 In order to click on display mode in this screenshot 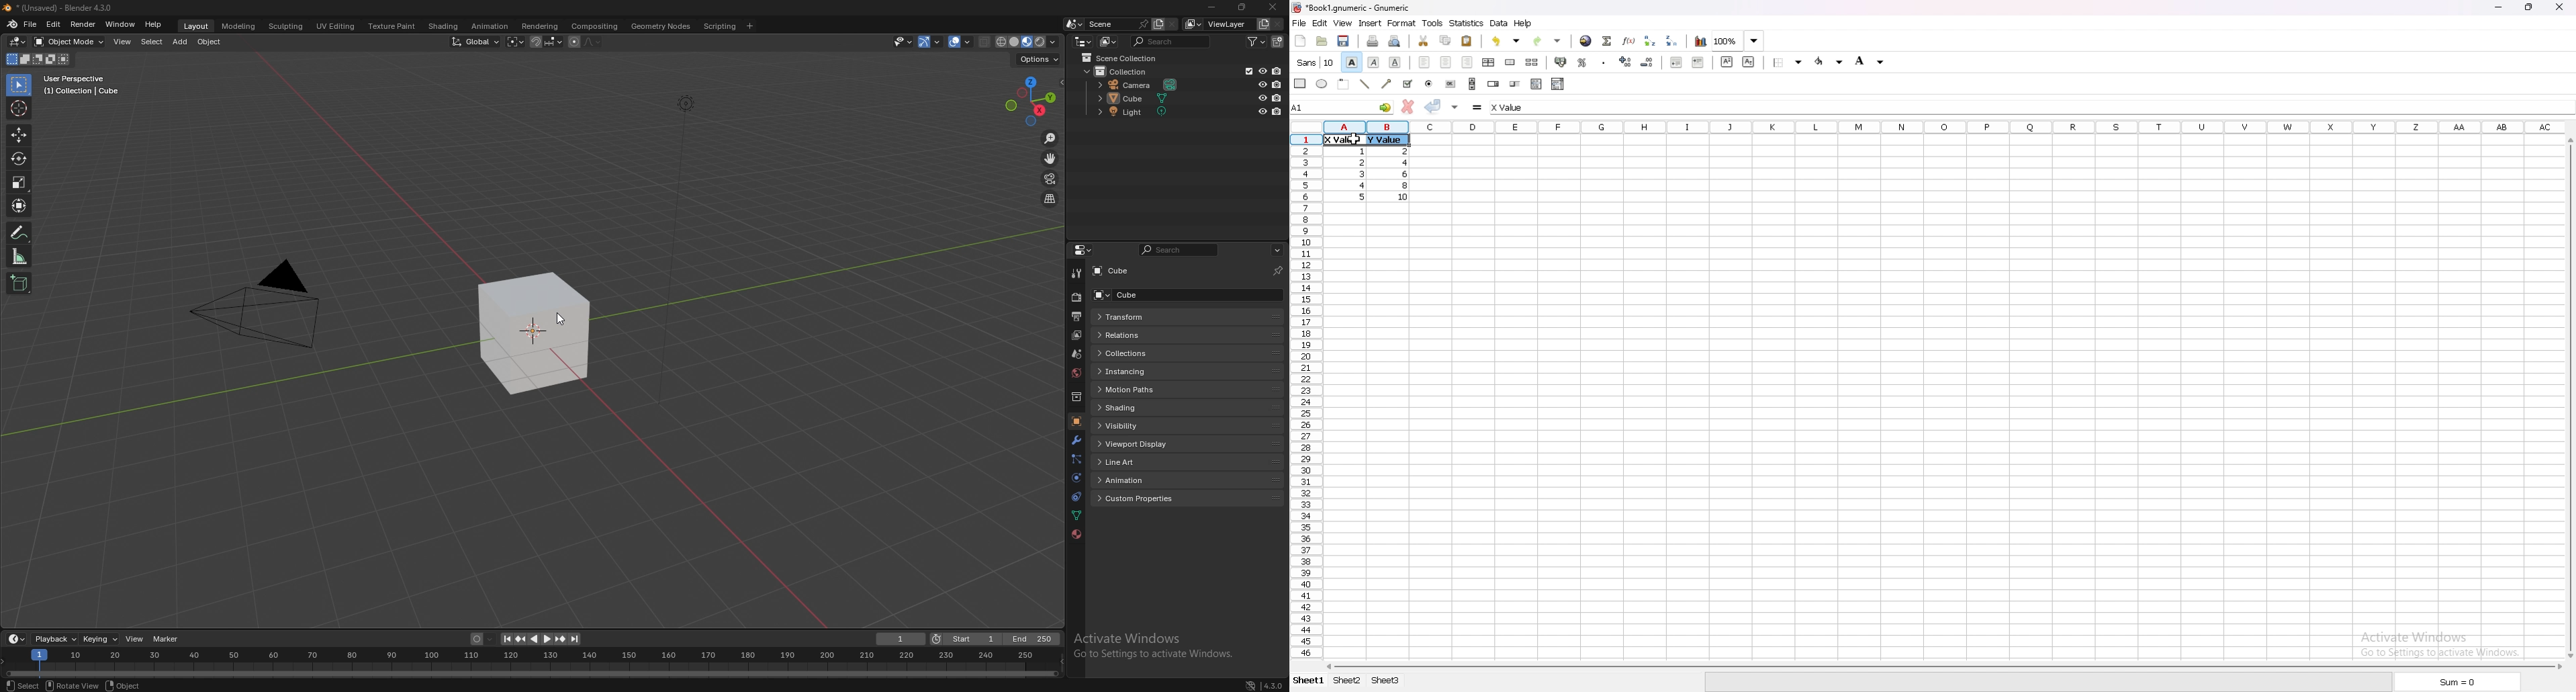, I will do `click(1108, 41)`.